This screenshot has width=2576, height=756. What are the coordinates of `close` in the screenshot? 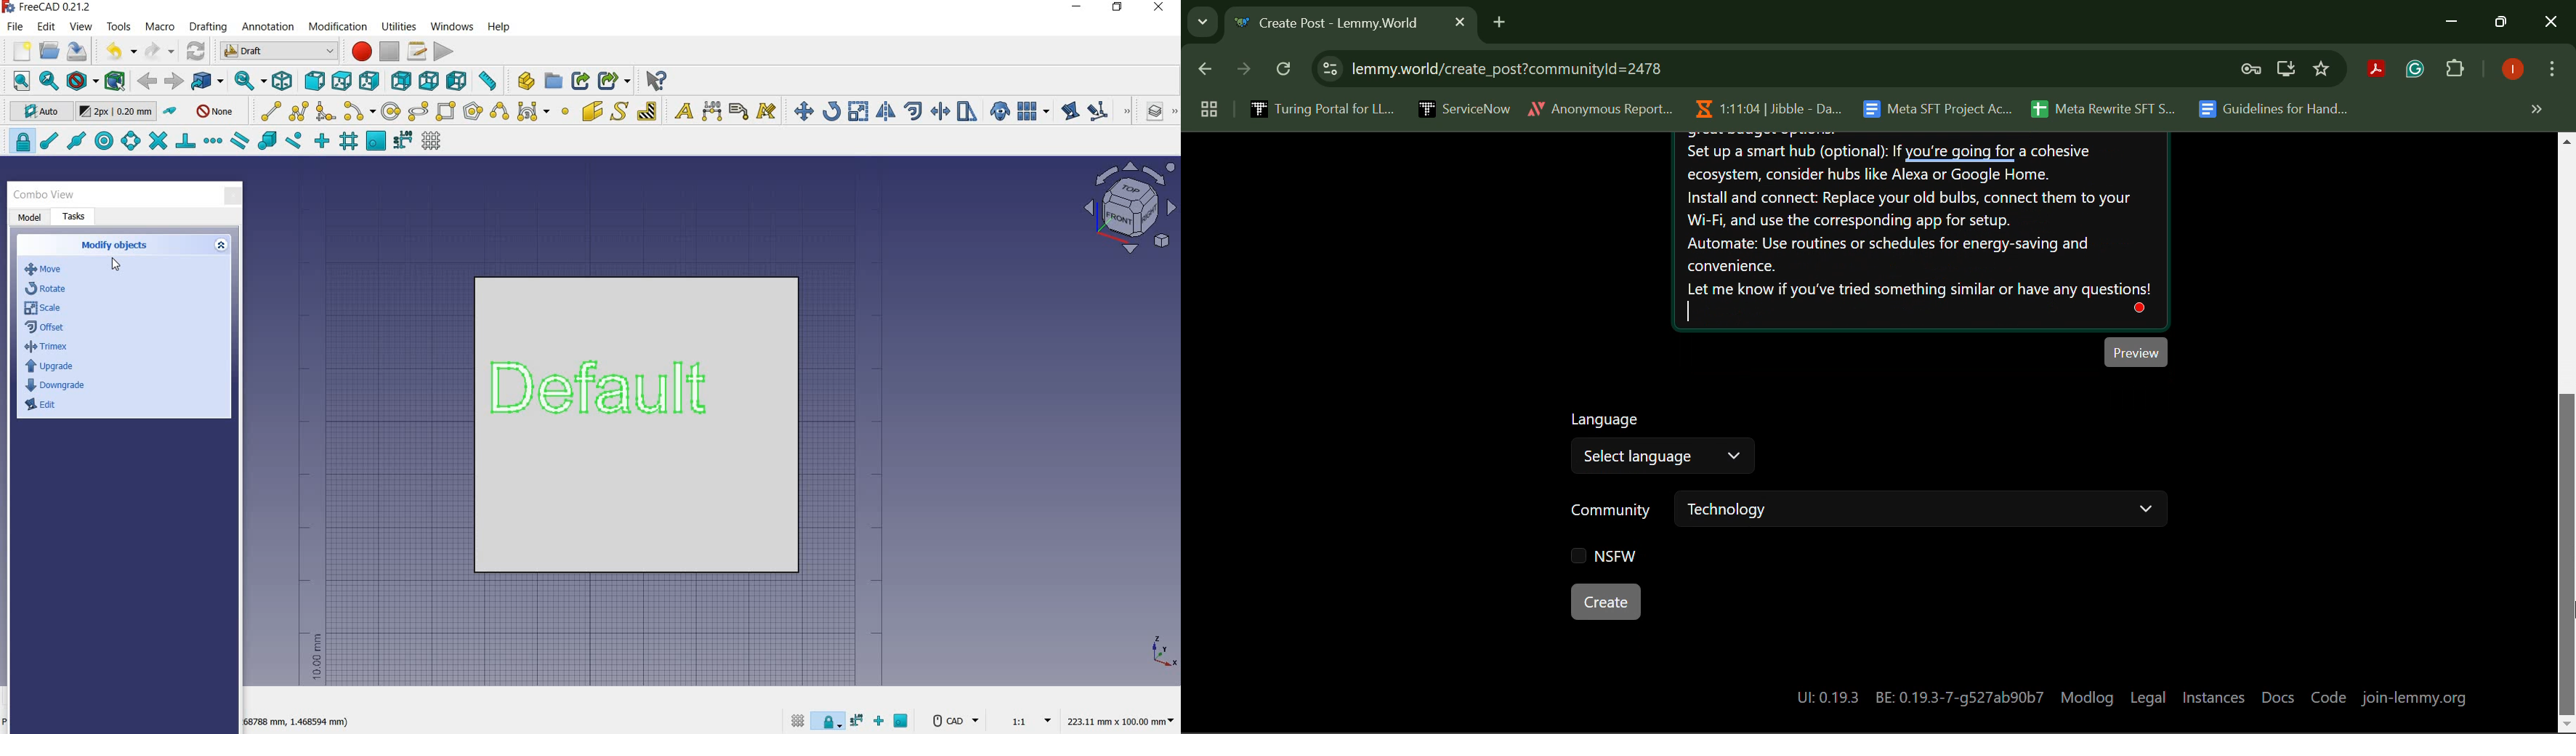 It's located at (1159, 8).